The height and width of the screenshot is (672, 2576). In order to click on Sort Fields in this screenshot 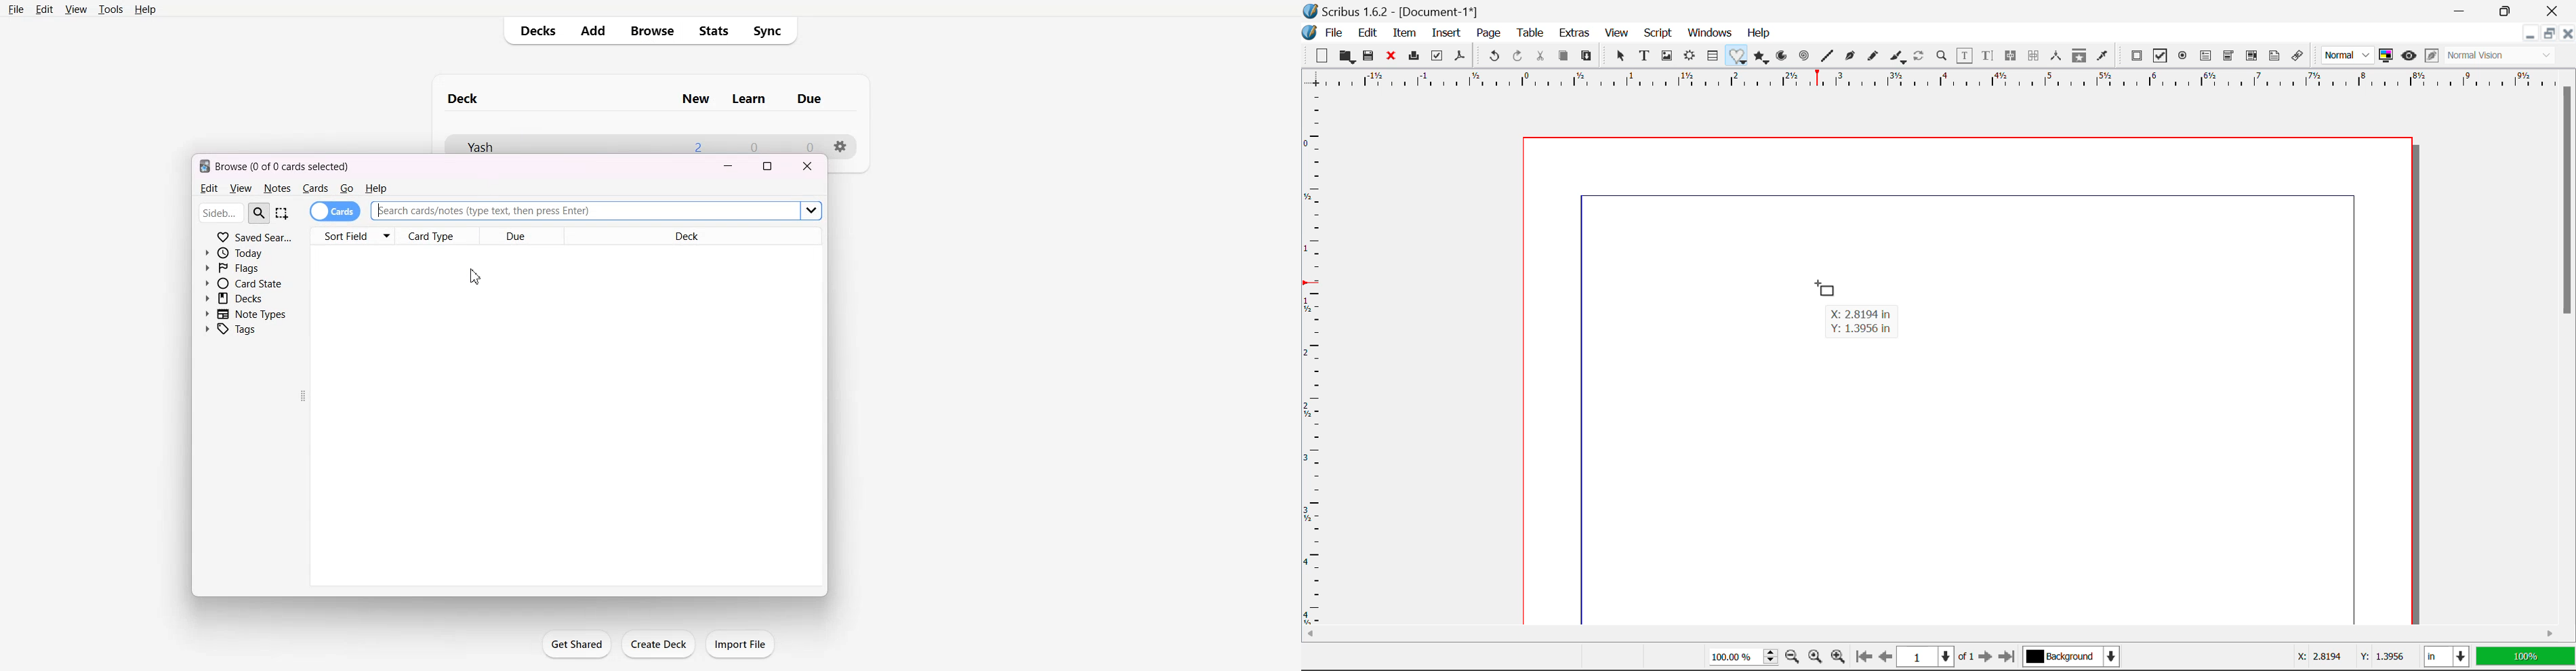, I will do `click(352, 237)`.